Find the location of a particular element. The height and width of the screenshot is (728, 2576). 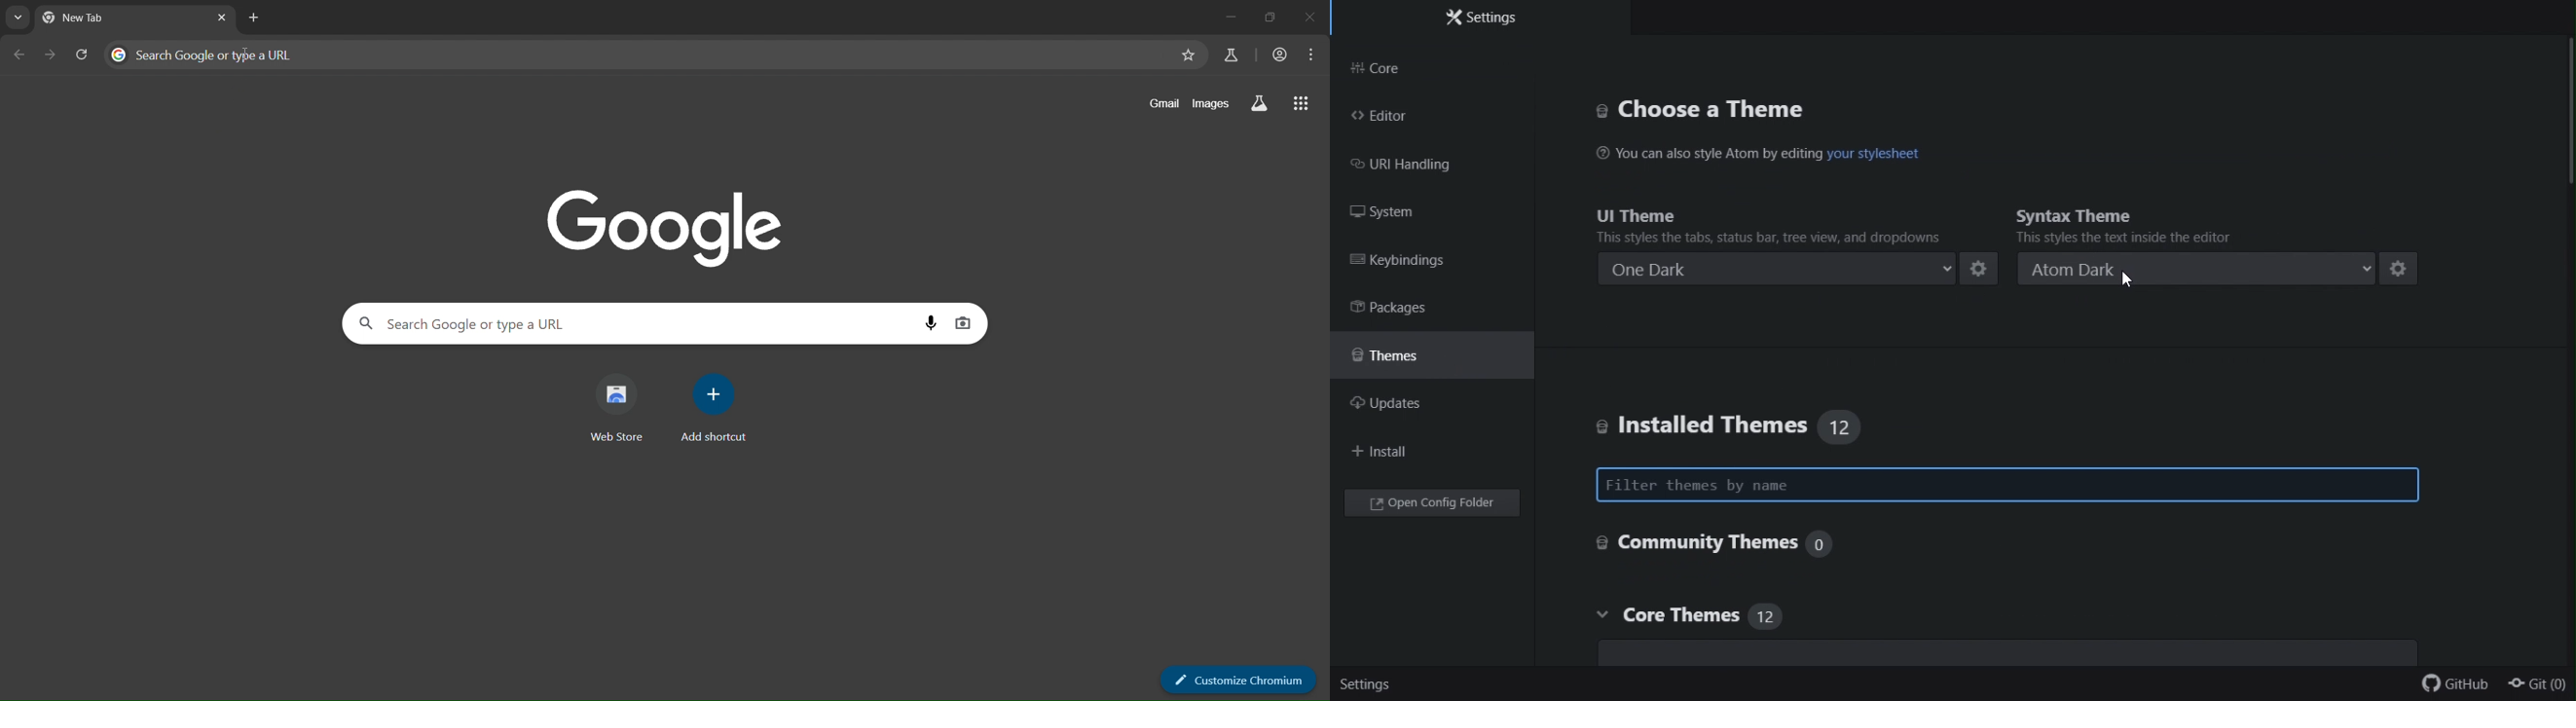

close is located at coordinates (1311, 17).